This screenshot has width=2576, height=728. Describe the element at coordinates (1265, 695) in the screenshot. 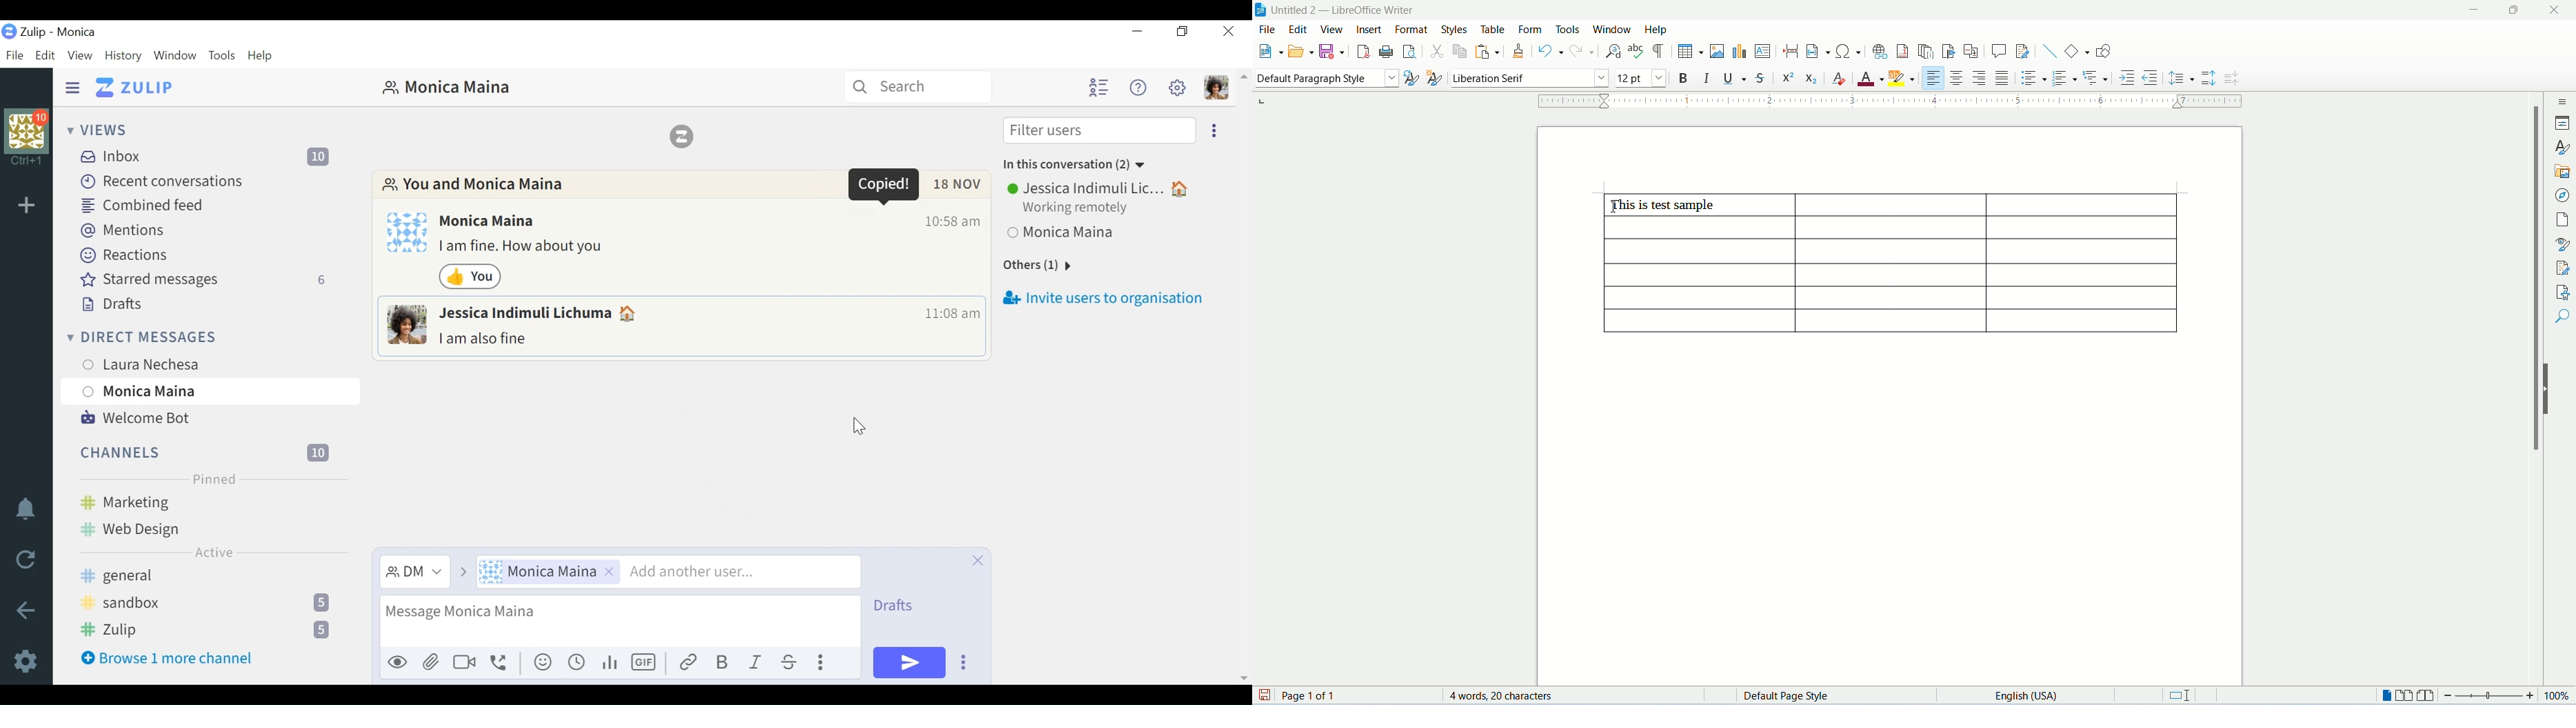

I see `save` at that location.